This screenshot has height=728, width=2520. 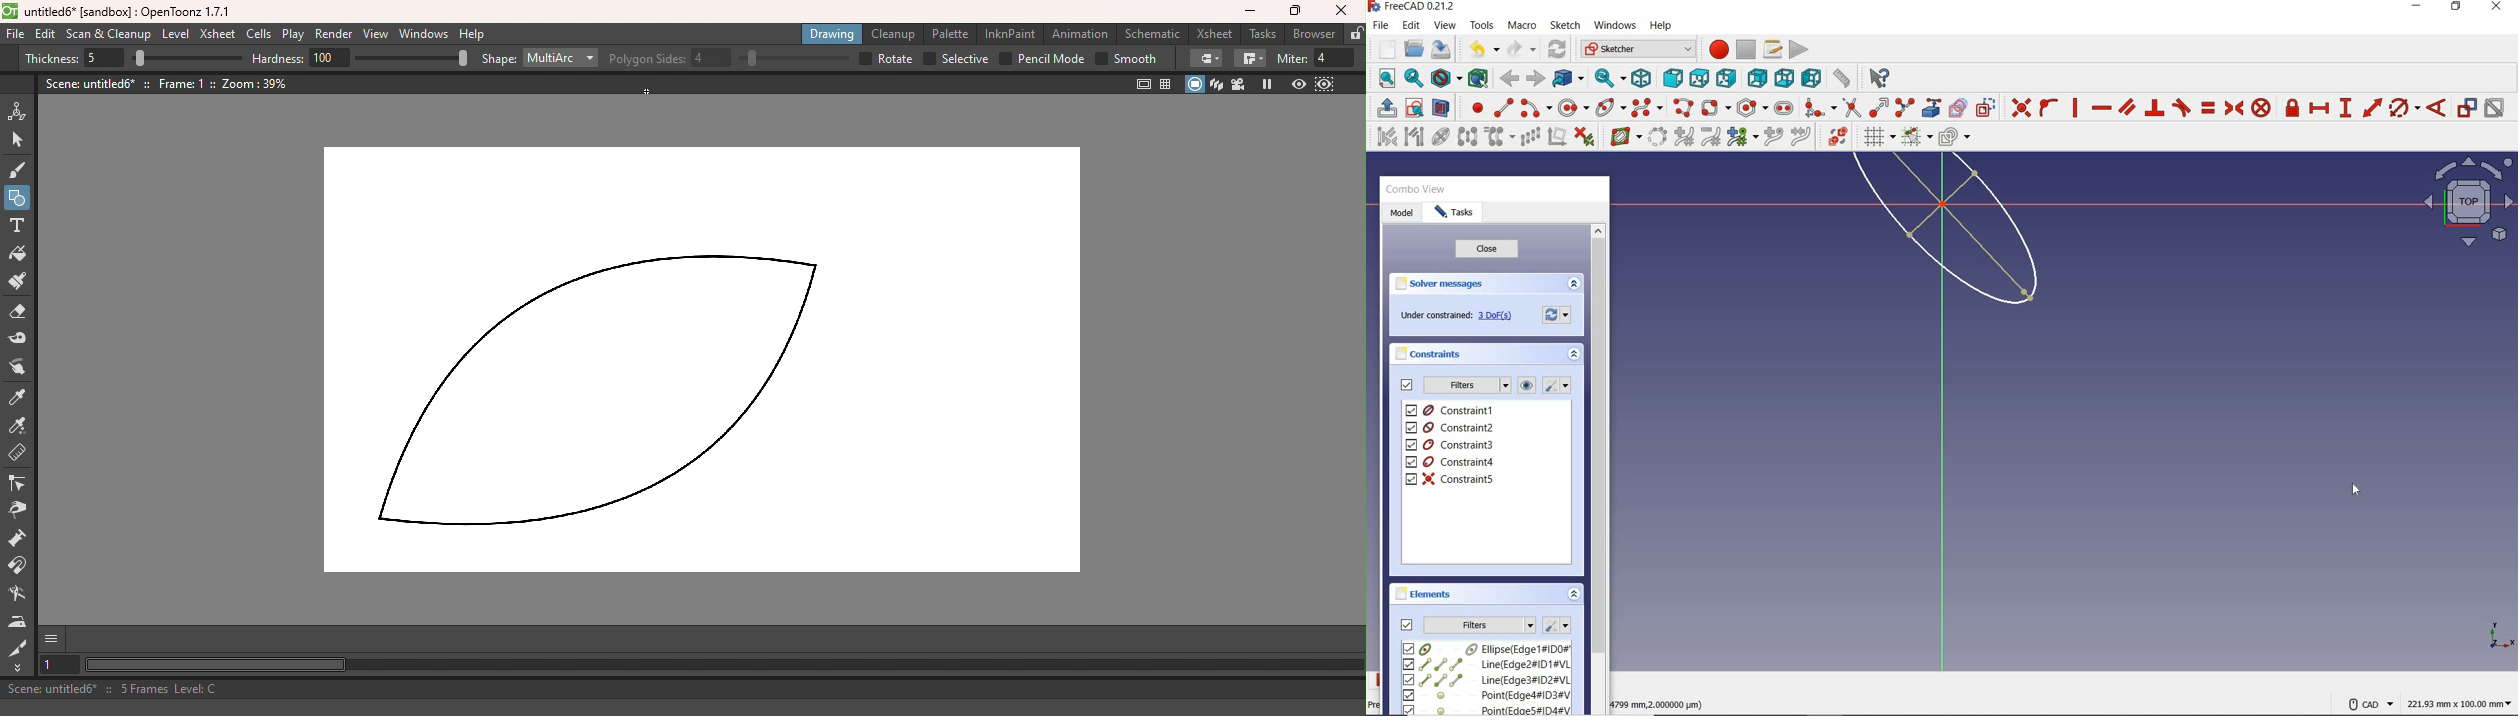 What do you see at coordinates (18, 198) in the screenshot?
I see `Geometric tool` at bounding box center [18, 198].